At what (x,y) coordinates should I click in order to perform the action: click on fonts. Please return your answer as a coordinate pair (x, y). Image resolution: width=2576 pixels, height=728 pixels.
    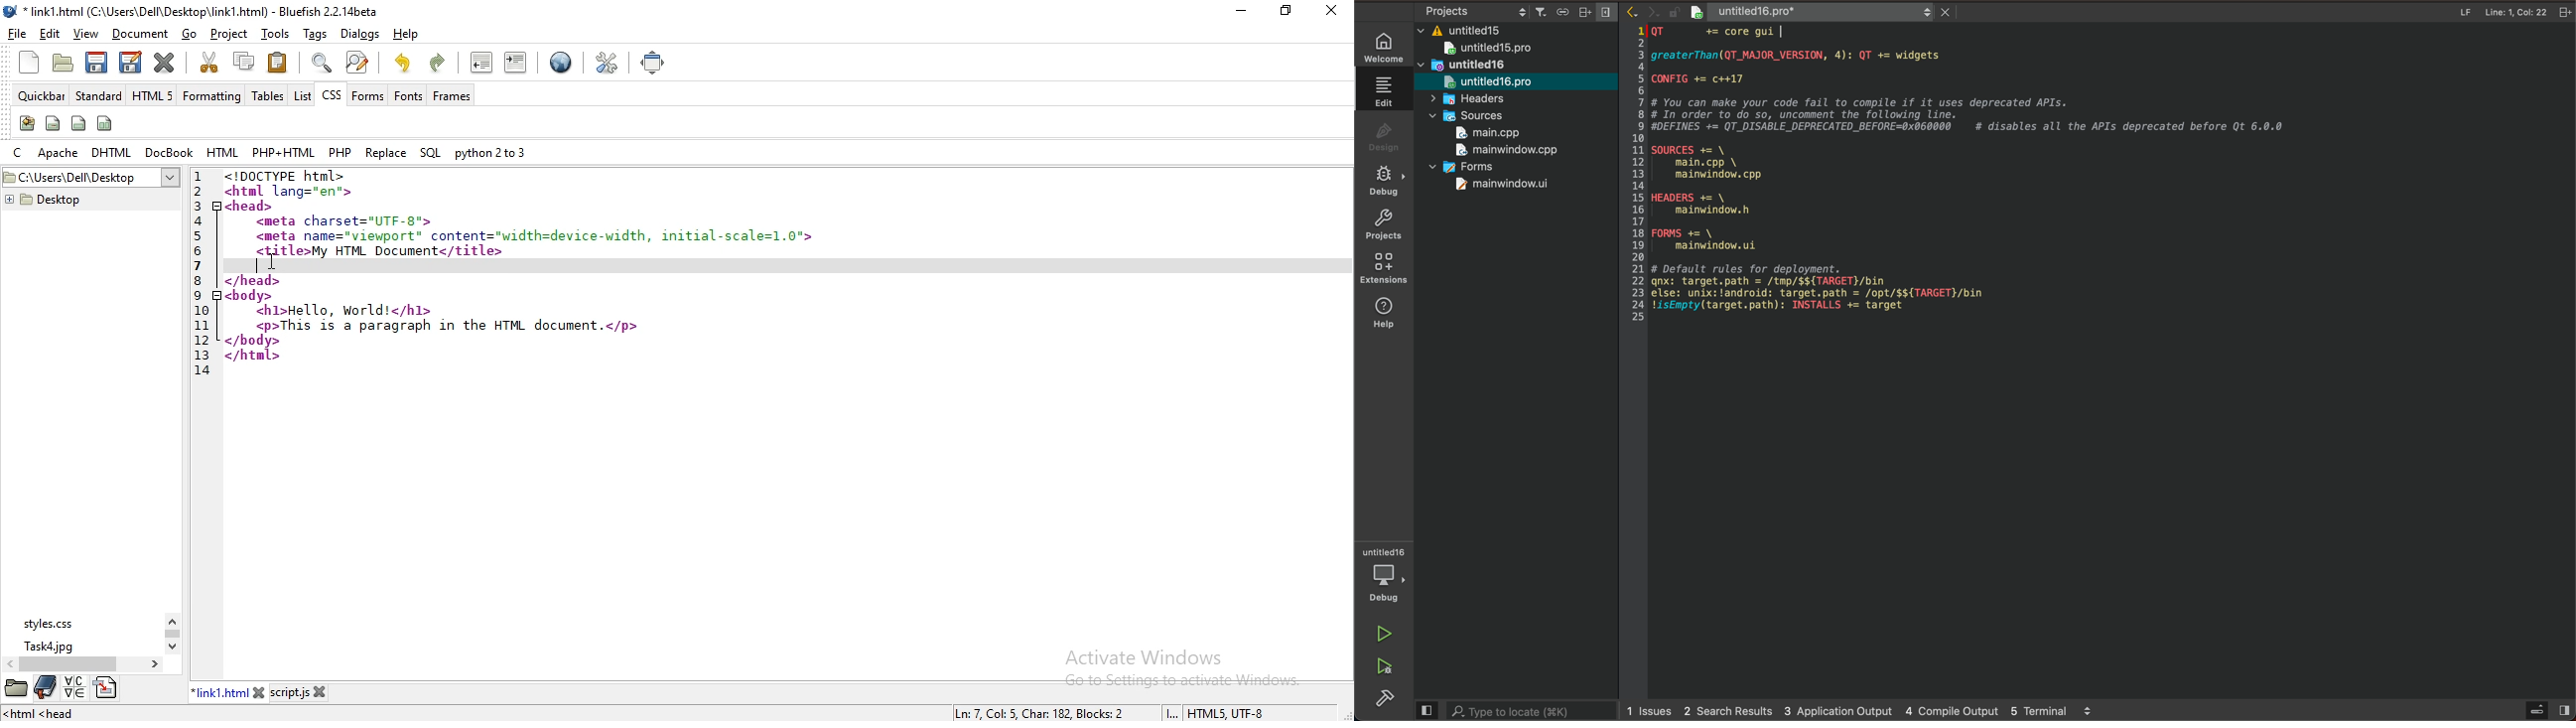
    Looking at the image, I should click on (407, 95).